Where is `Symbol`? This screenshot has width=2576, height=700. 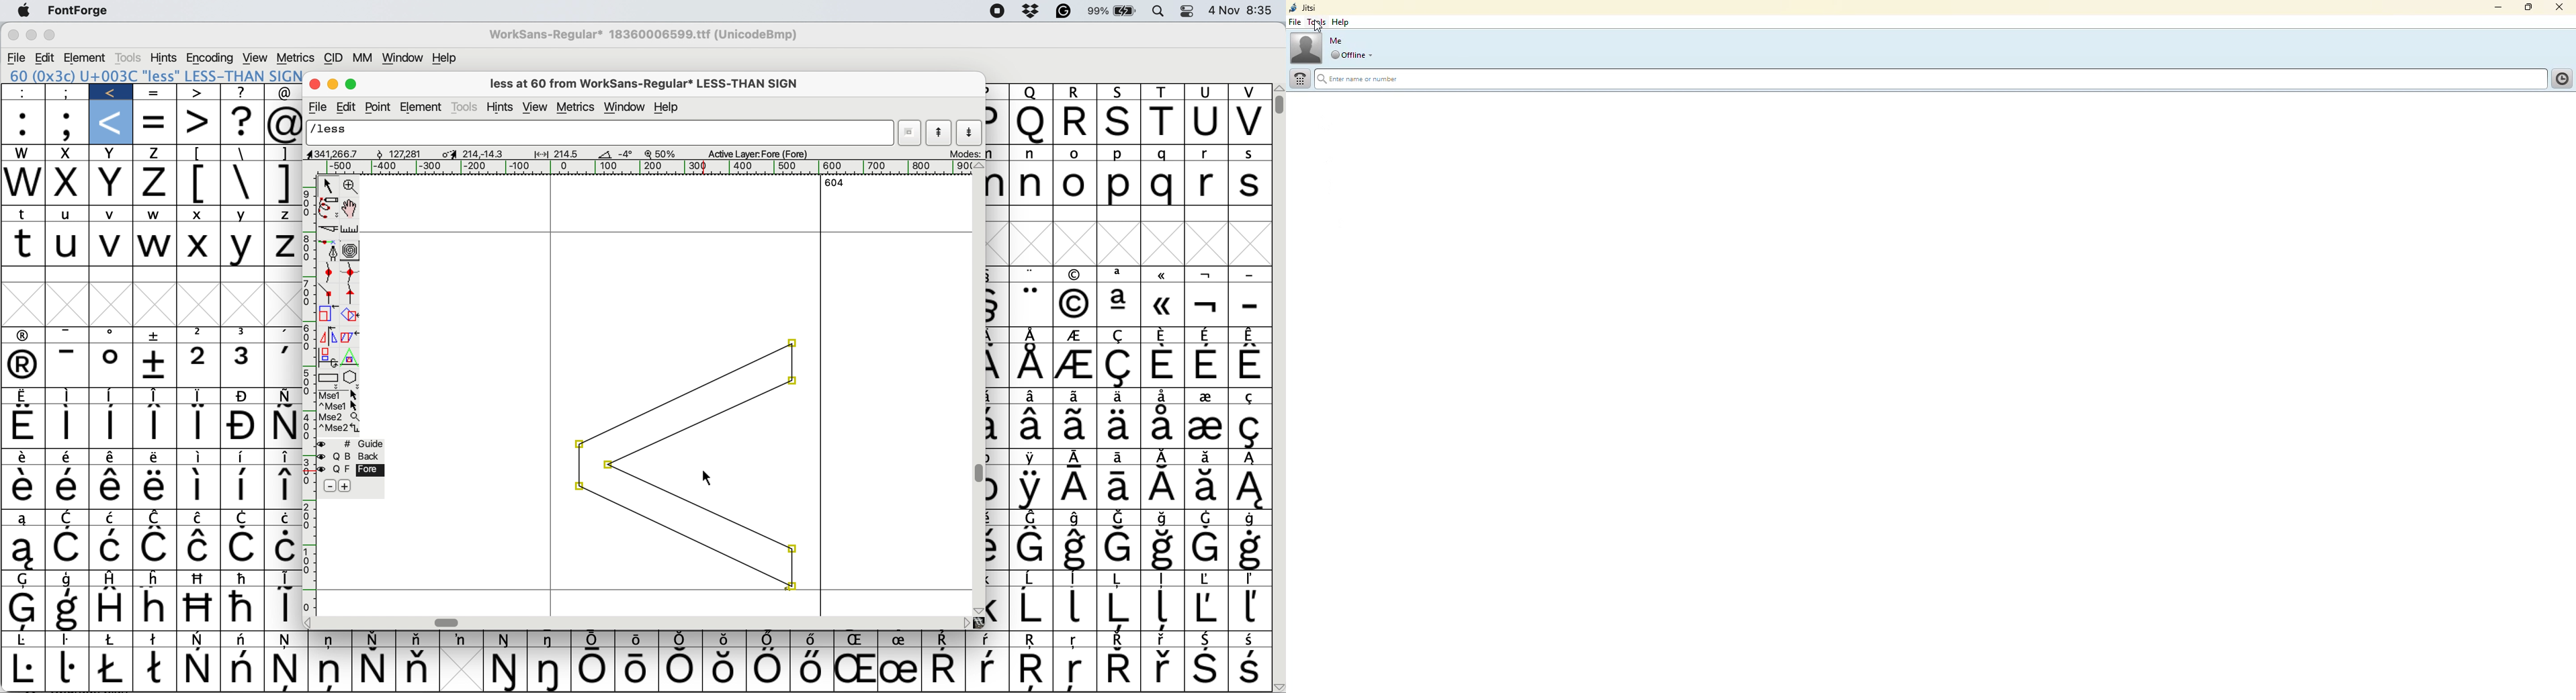
Symbol is located at coordinates (25, 669).